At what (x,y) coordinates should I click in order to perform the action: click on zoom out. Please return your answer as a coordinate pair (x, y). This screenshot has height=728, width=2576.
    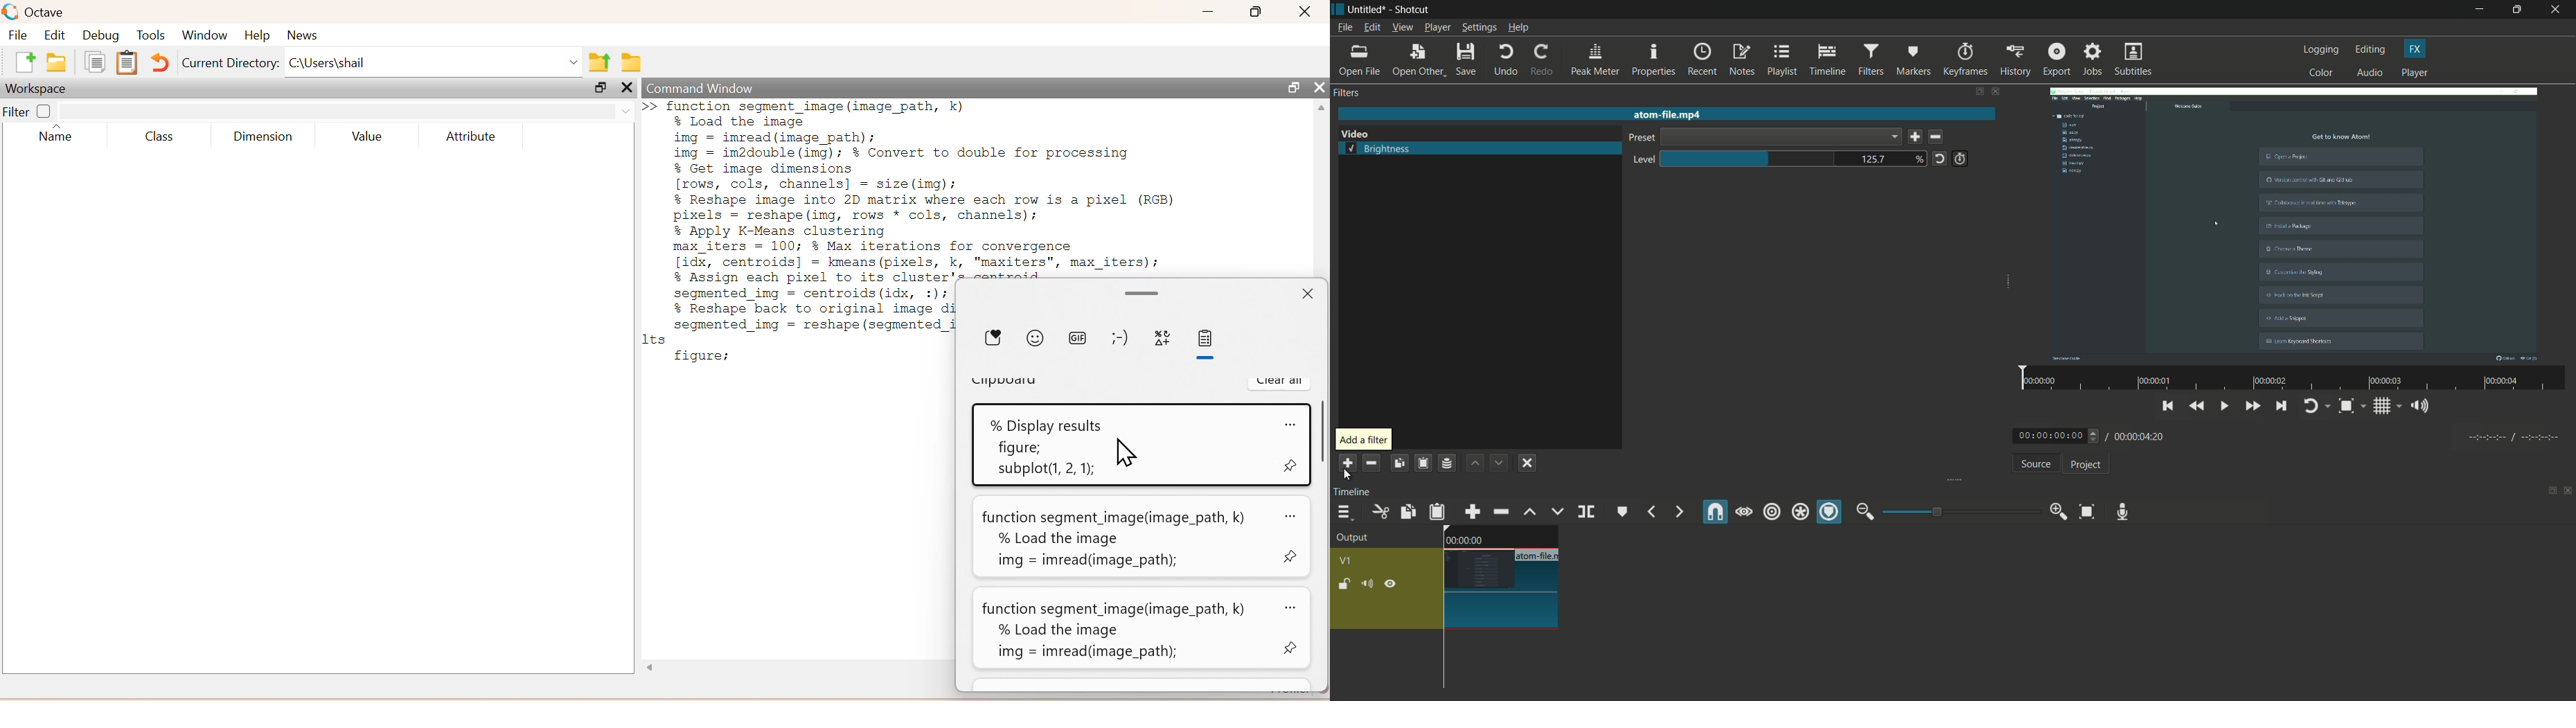
    Looking at the image, I should click on (1865, 511).